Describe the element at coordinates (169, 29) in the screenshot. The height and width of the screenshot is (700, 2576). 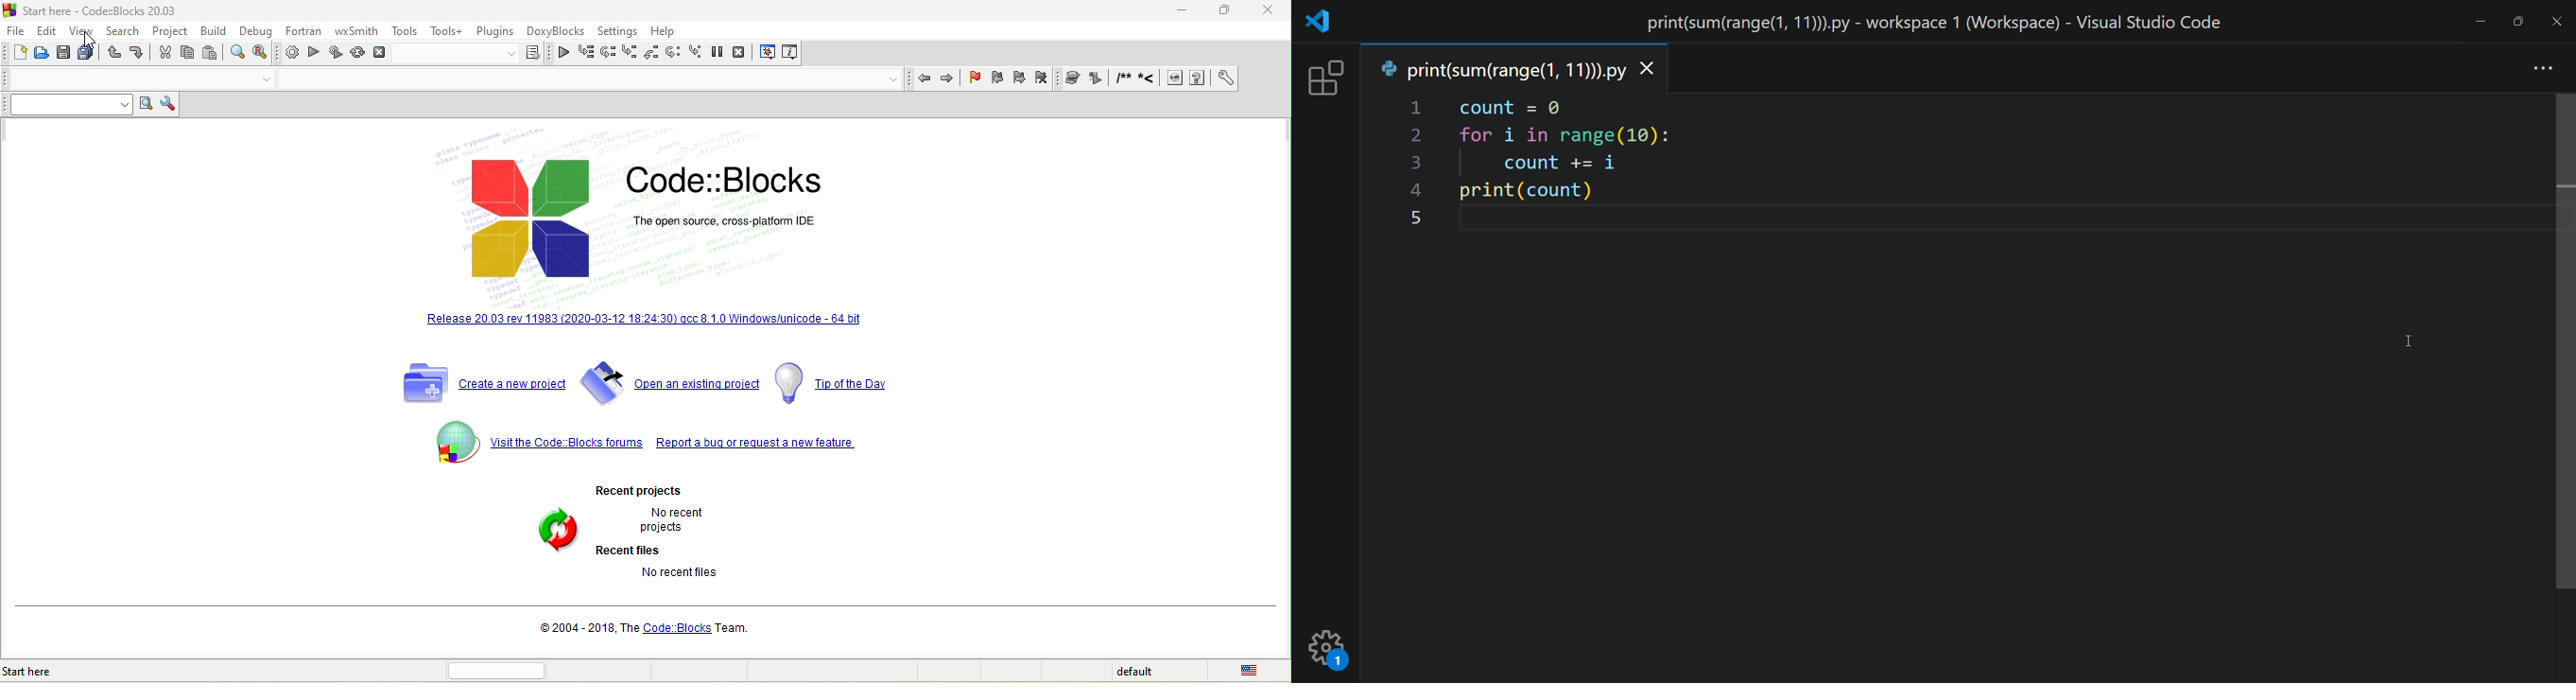
I see `project` at that location.